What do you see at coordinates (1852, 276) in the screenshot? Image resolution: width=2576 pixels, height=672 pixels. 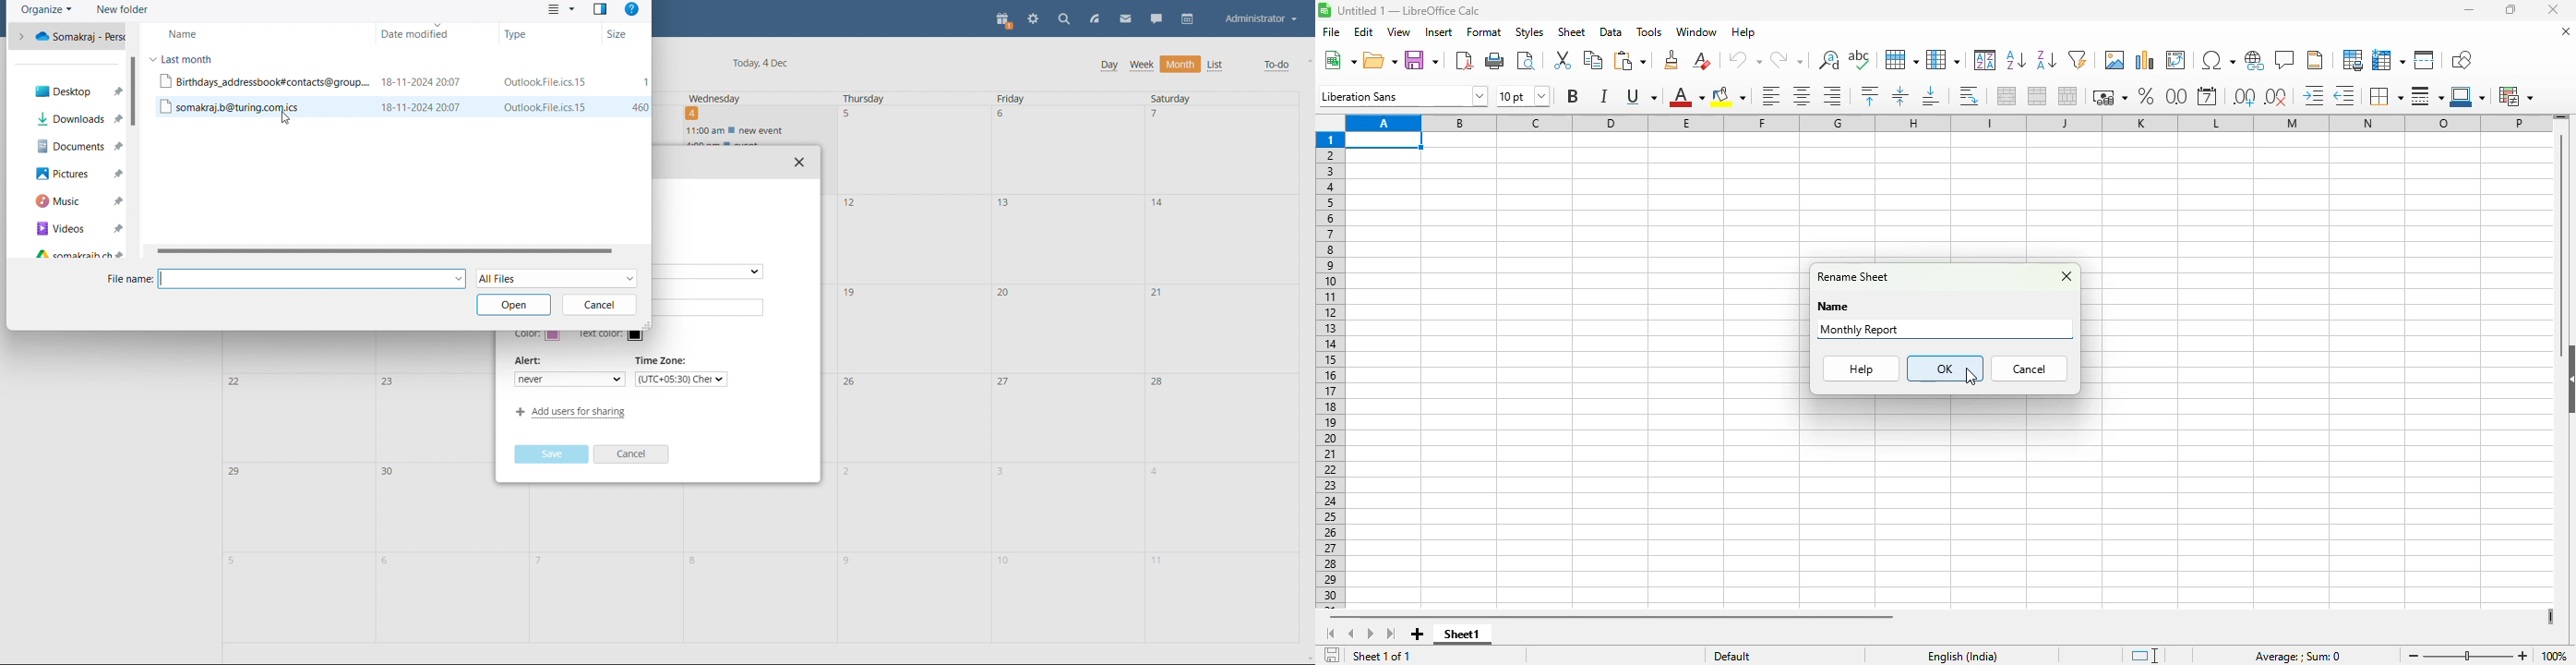 I see `rename sheet` at bounding box center [1852, 276].